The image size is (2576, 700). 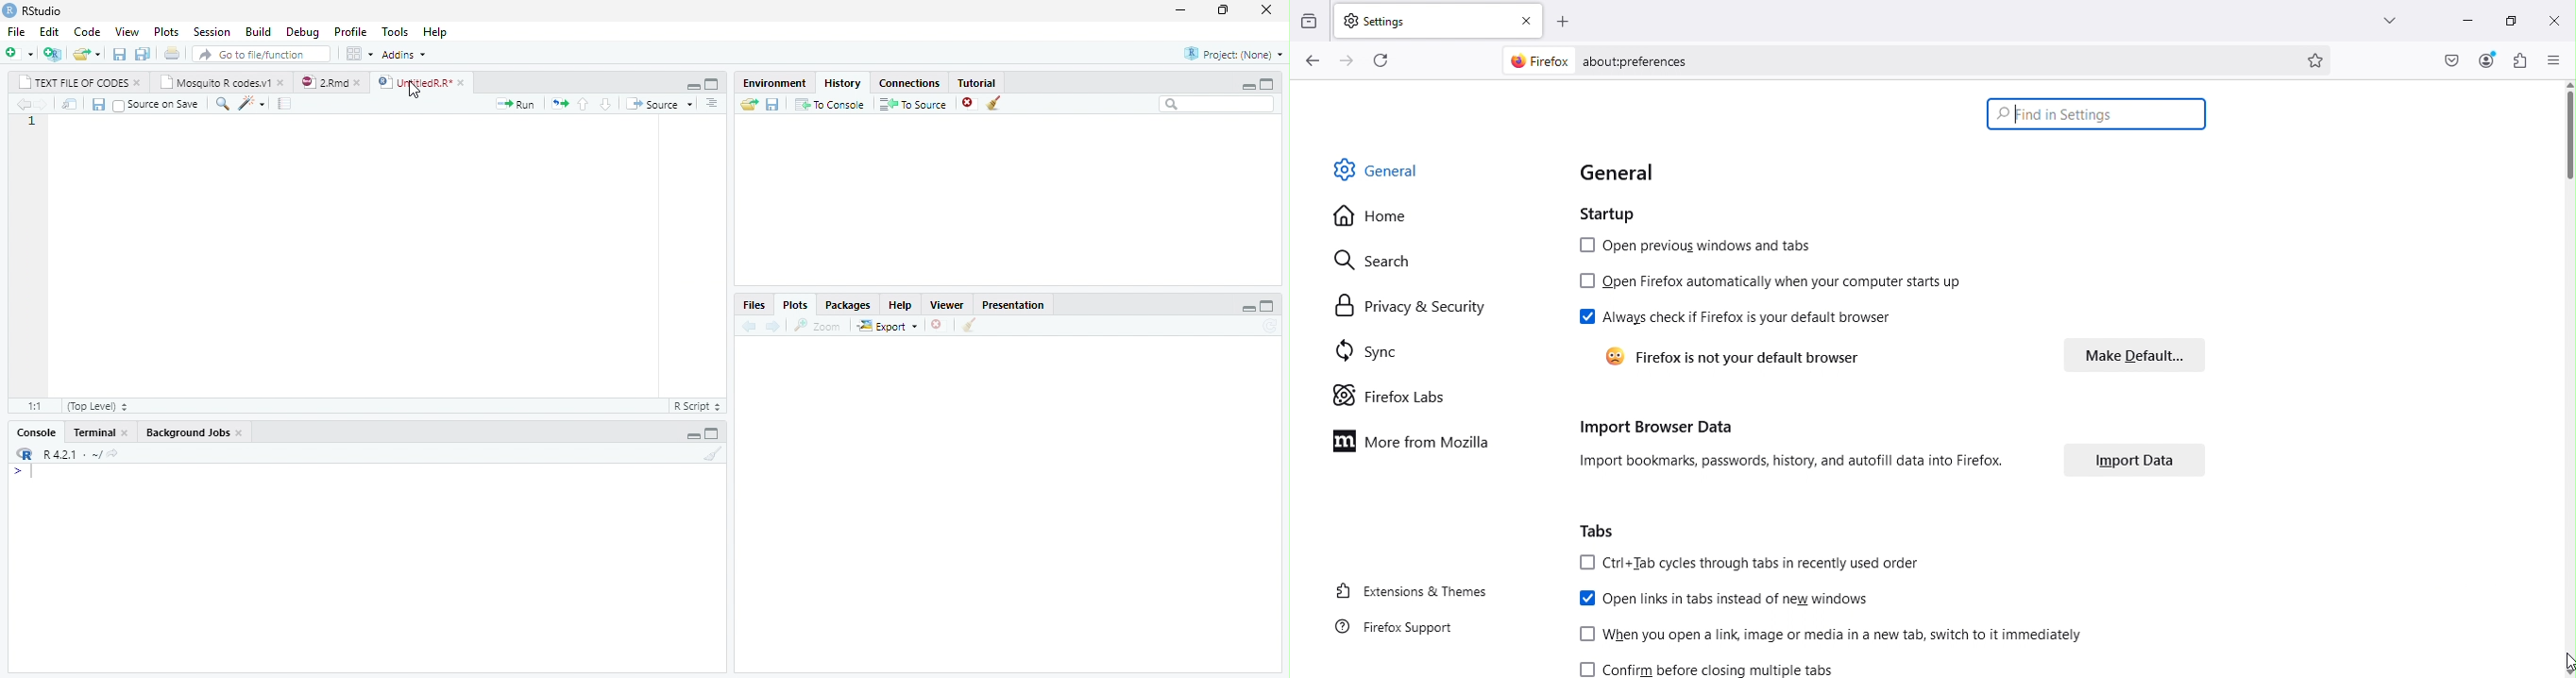 What do you see at coordinates (2556, 61) in the screenshot?
I see `Open application menu` at bounding box center [2556, 61].